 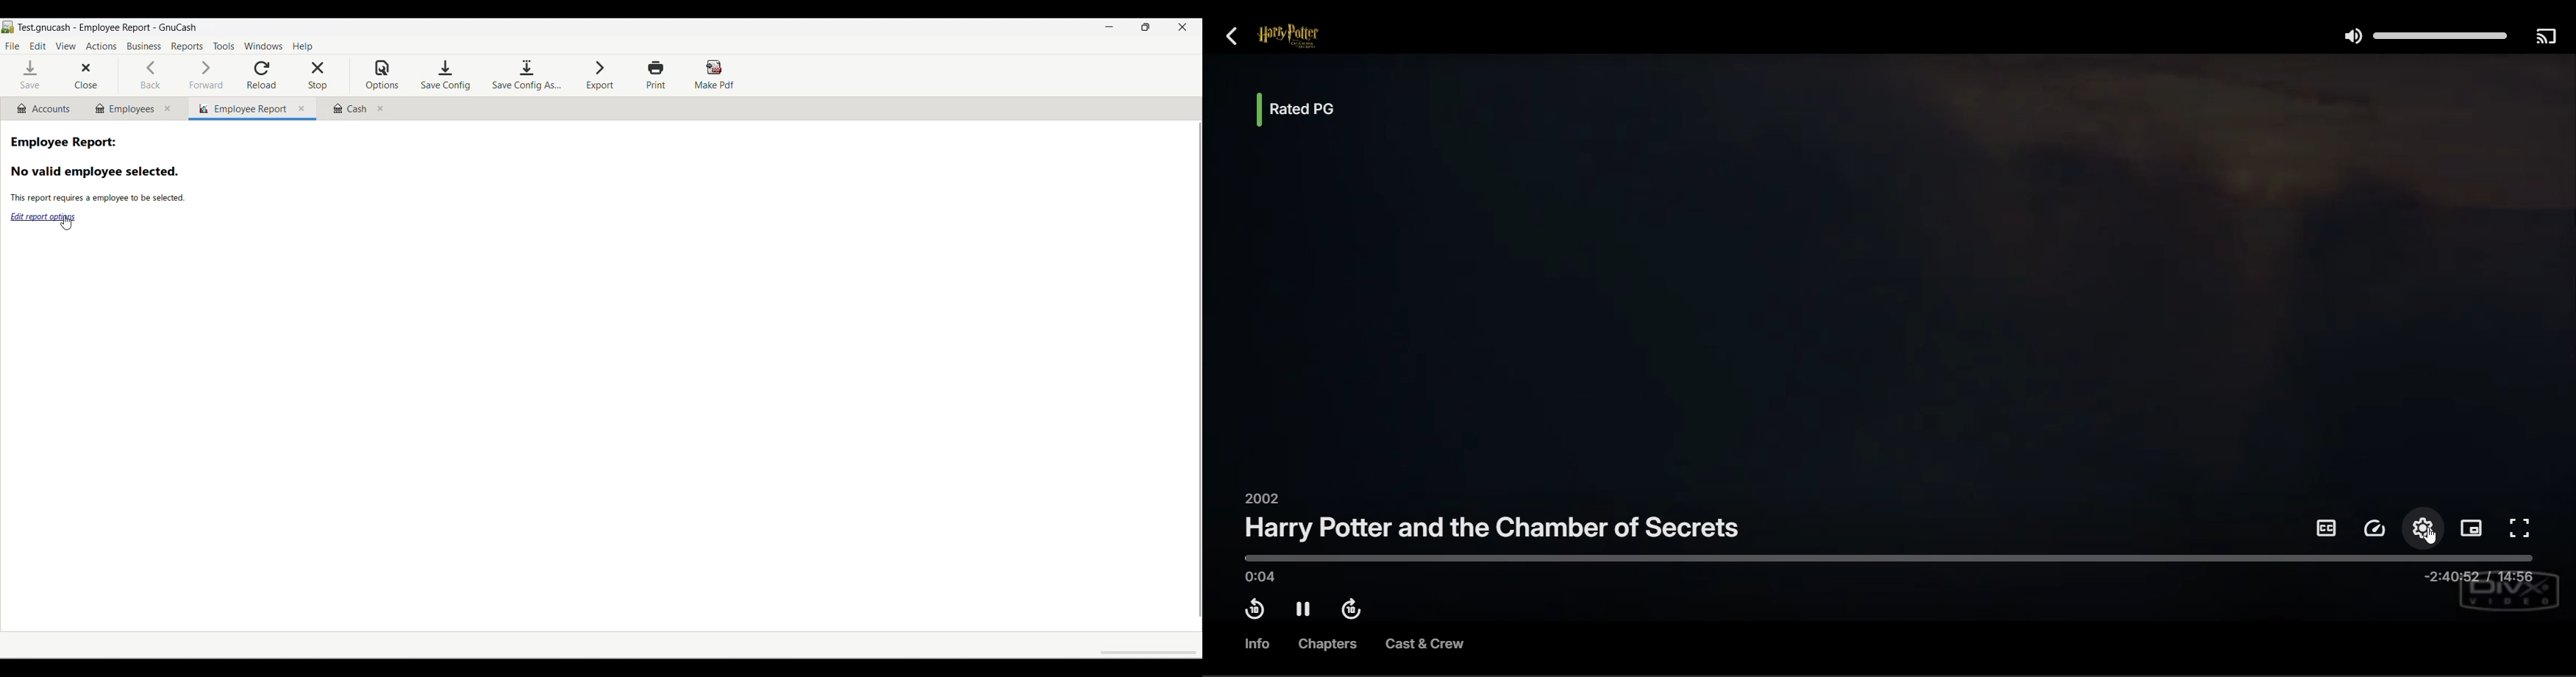 What do you see at coordinates (380, 108) in the screenshot?
I see `Close Cash tab` at bounding box center [380, 108].